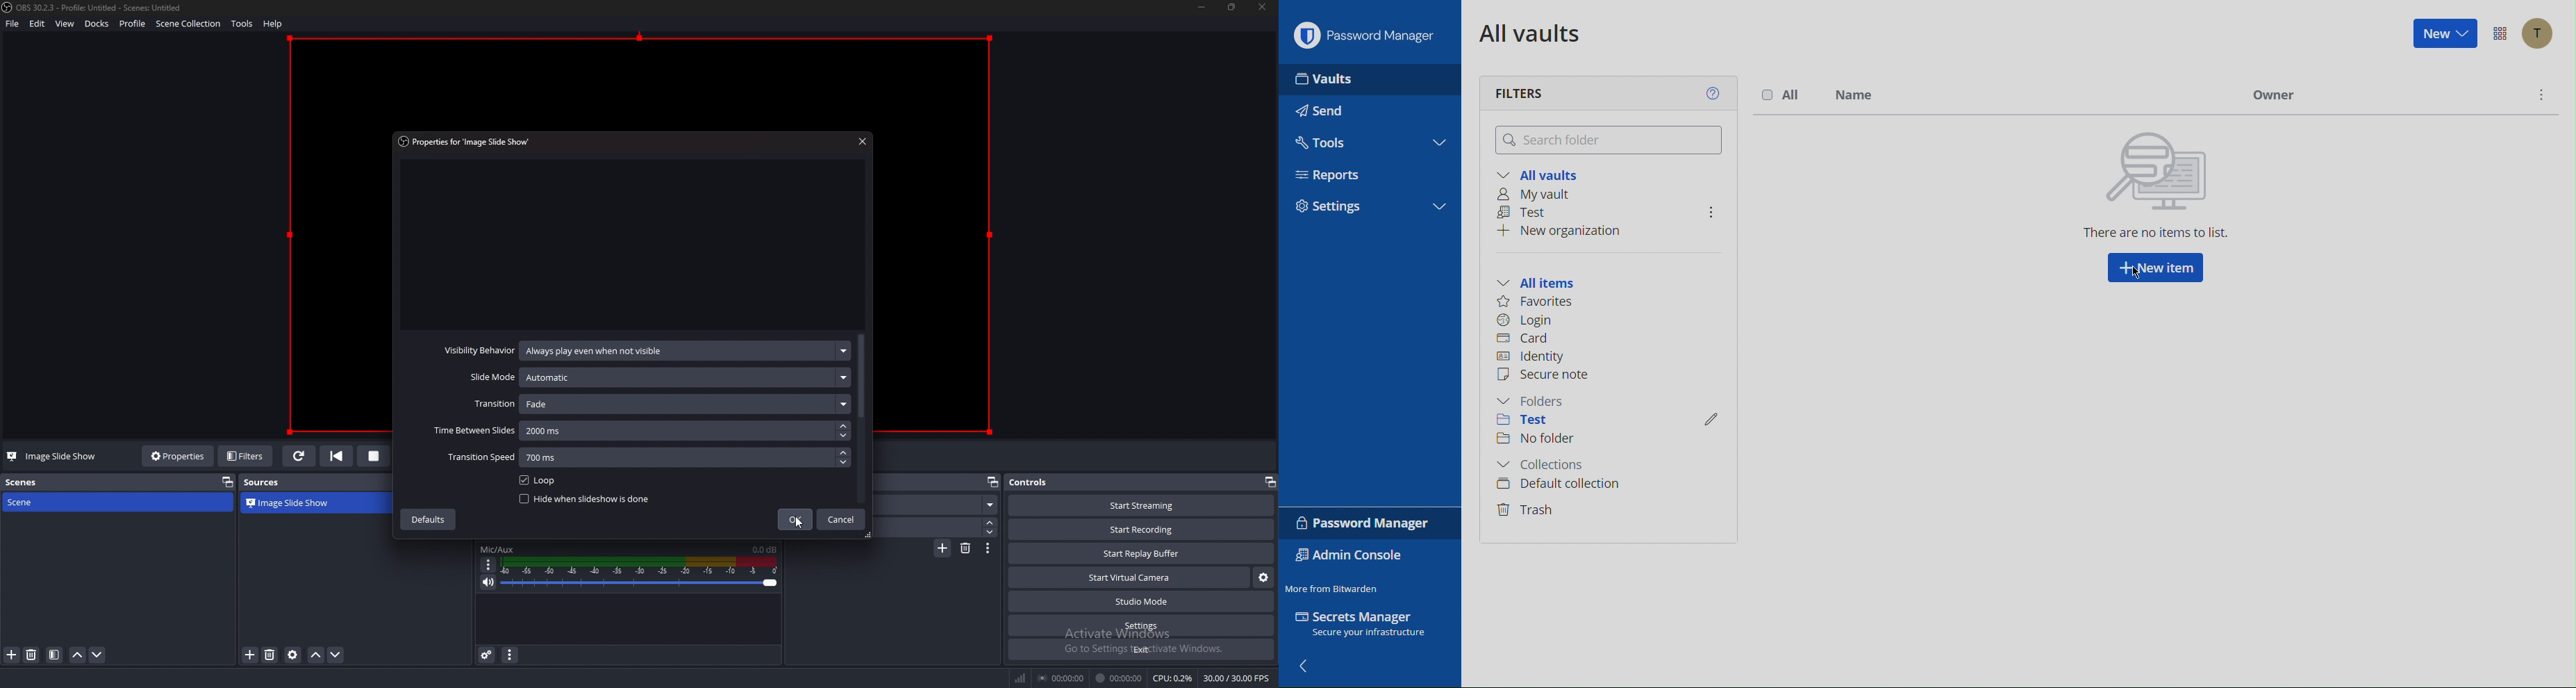 This screenshot has width=2576, height=700. Describe the element at coordinates (191, 23) in the screenshot. I see `scene collection` at that location.